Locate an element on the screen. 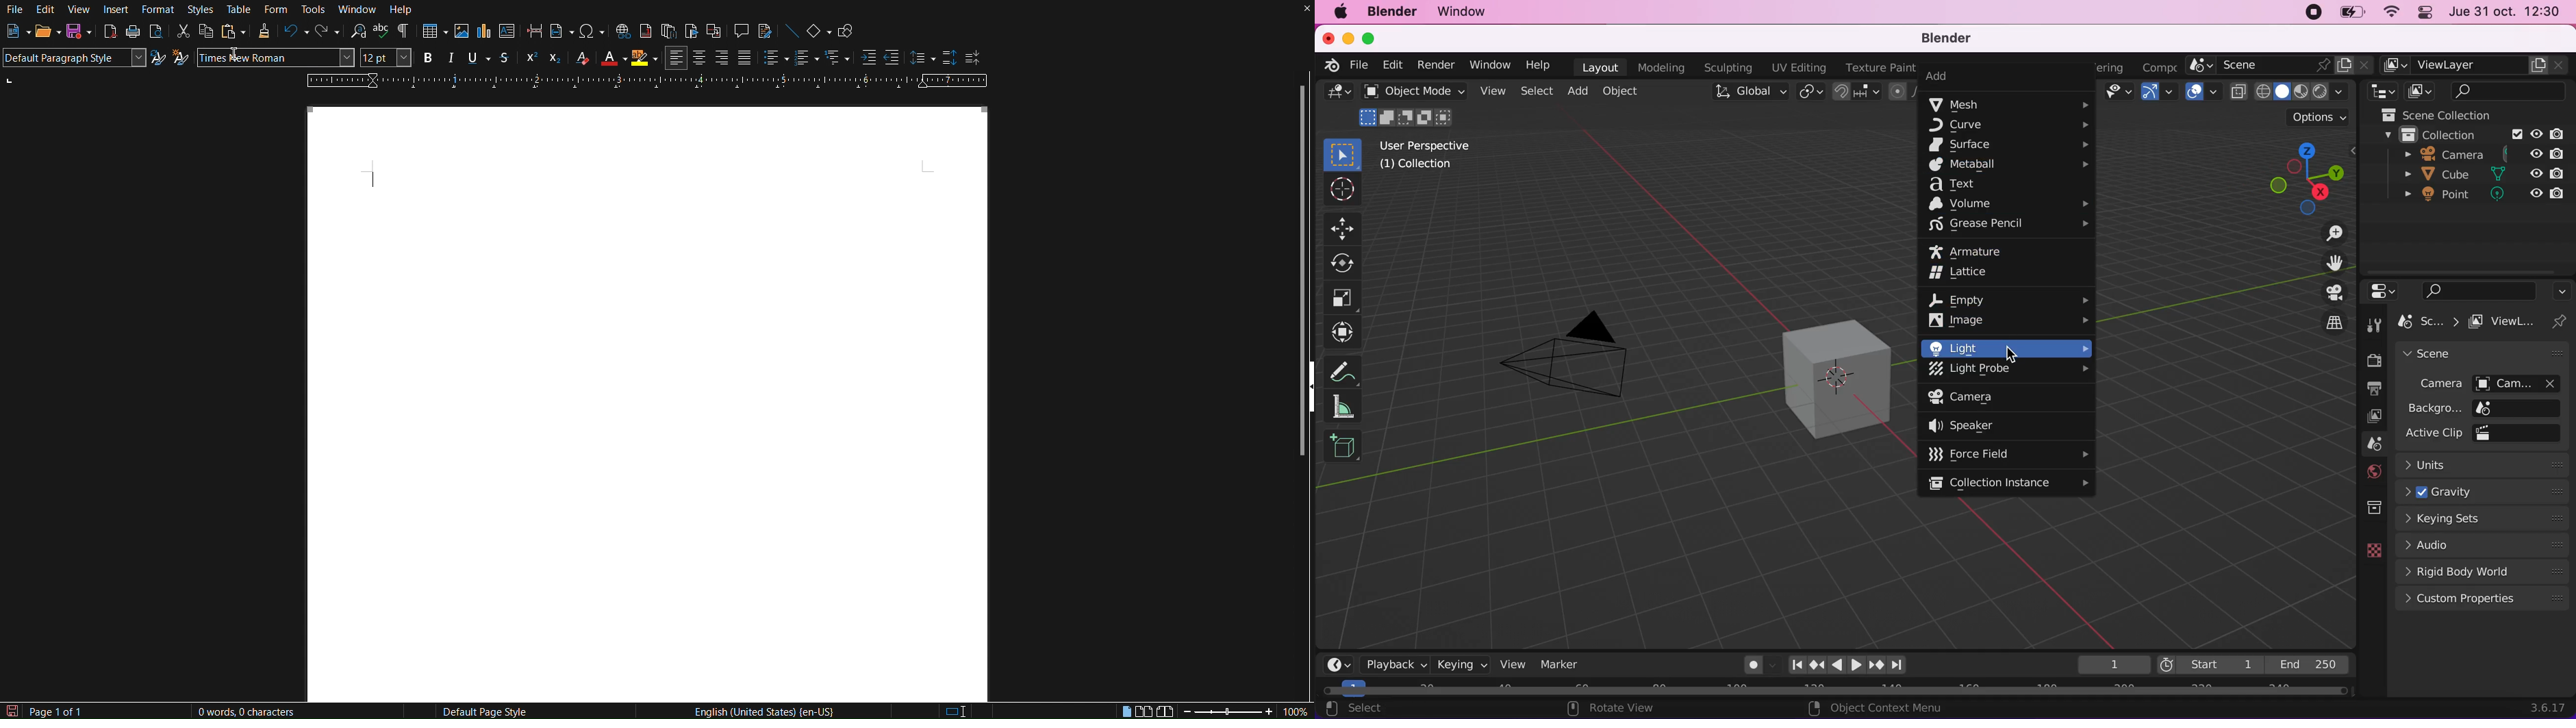  Jump to keyframe is located at coordinates (1816, 666).